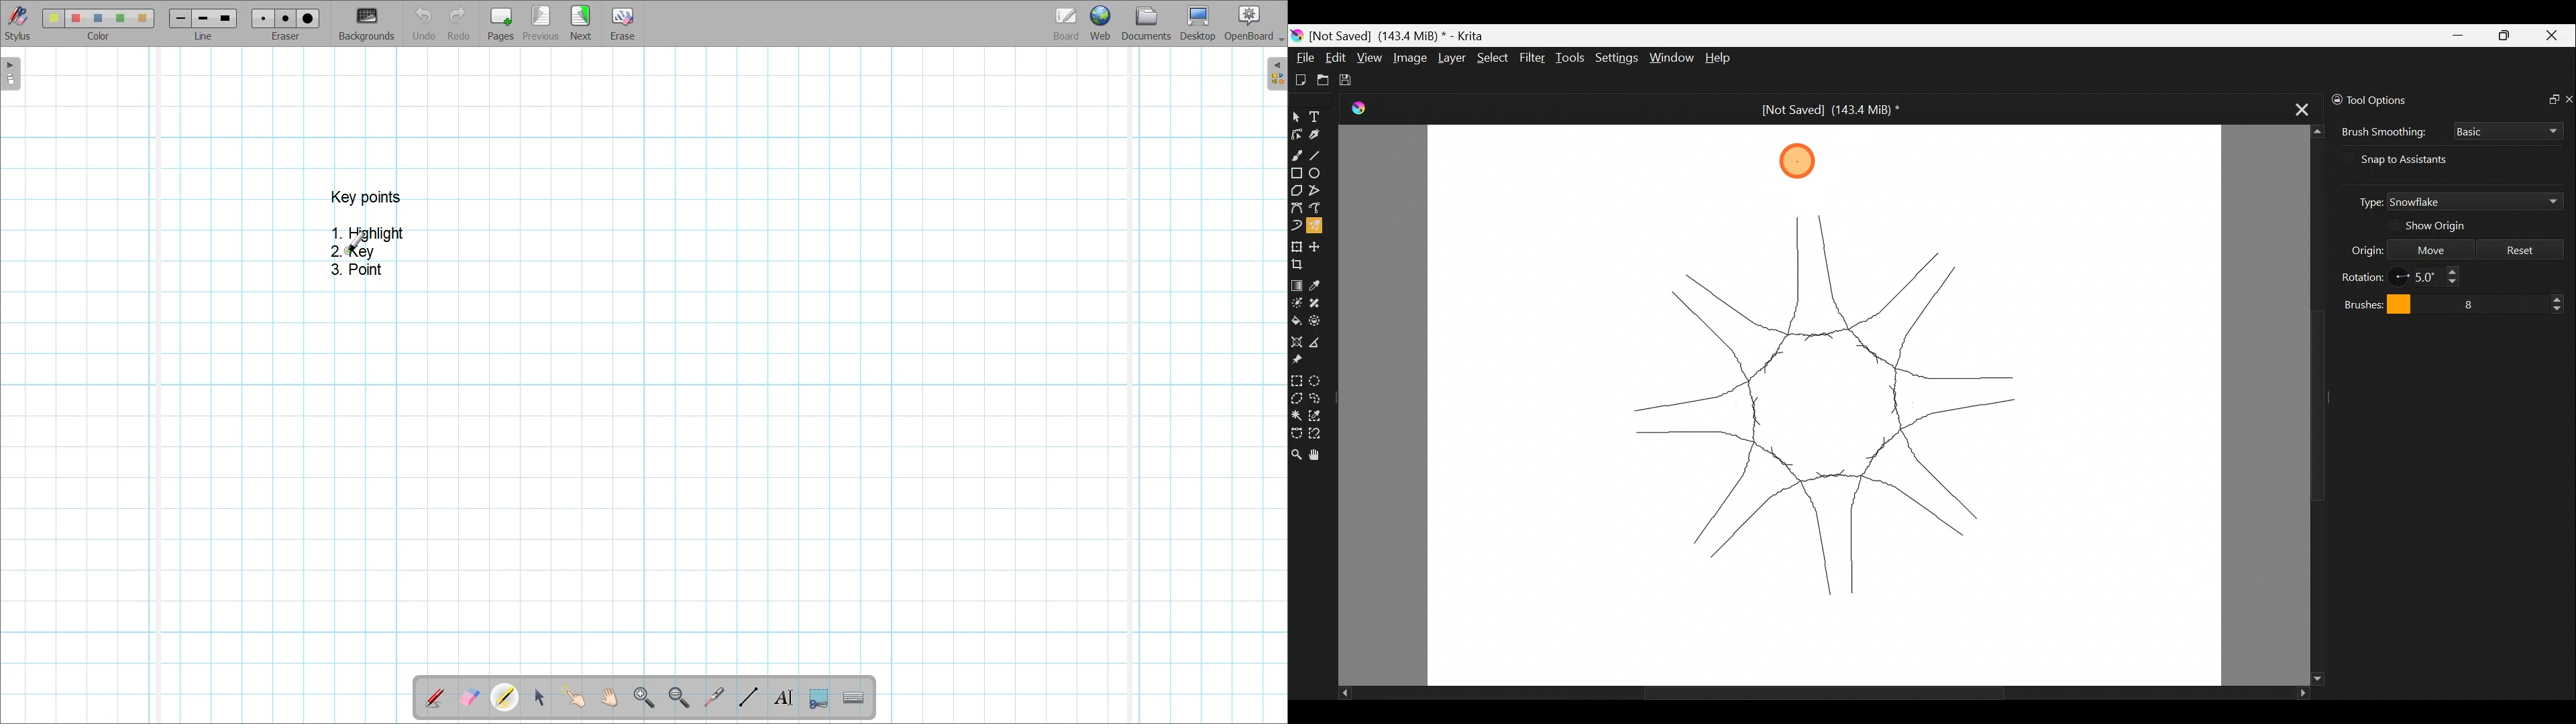  What do you see at coordinates (1318, 153) in the screenshot?
I see `Line` at bounding box center [1318, 153].